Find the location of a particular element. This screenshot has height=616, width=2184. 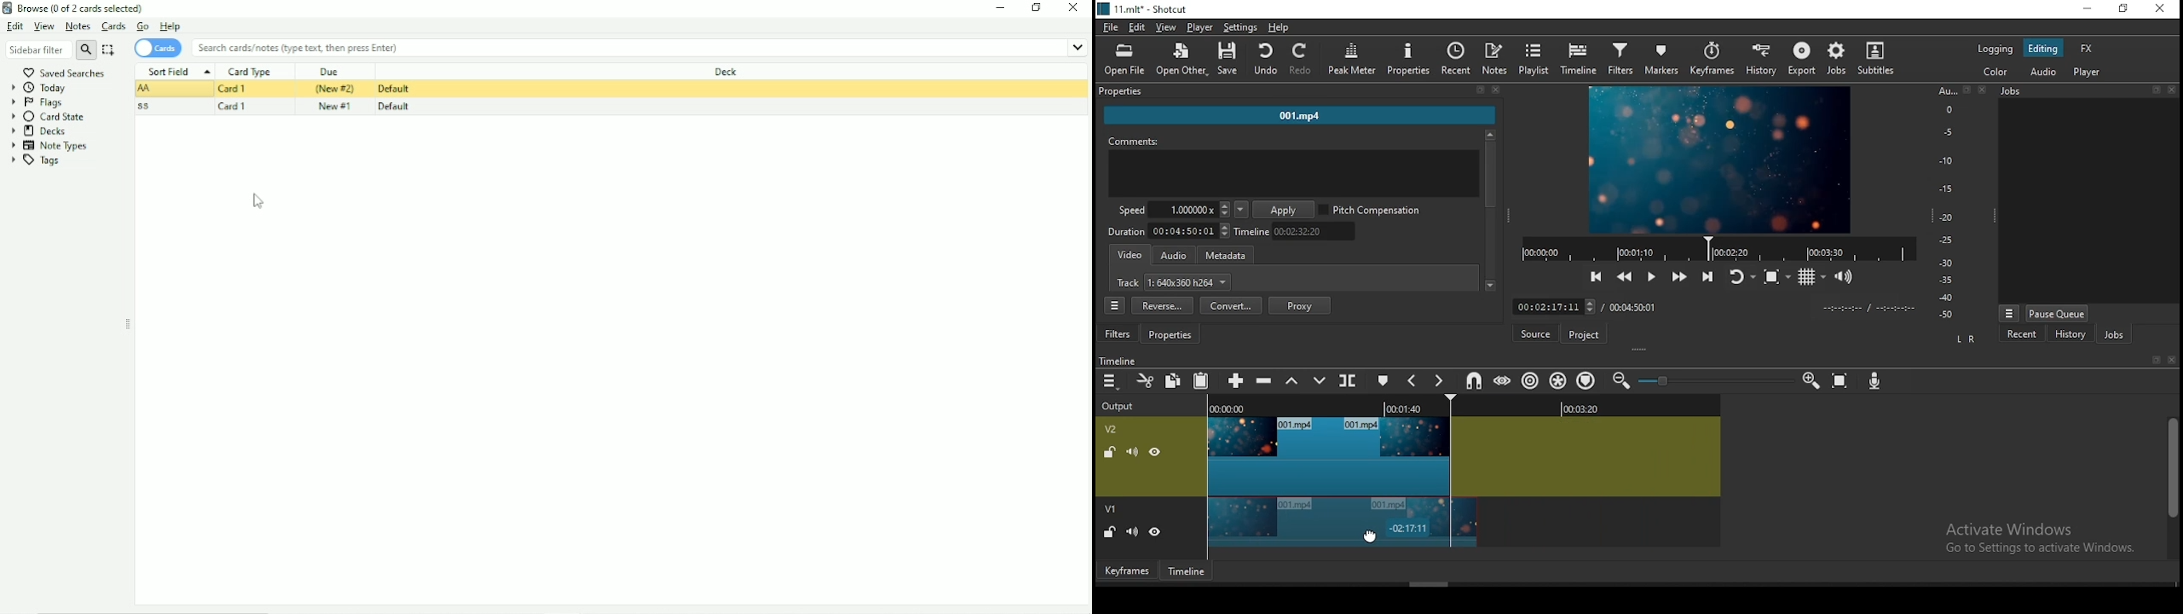

Default is located at coordinates (397, 106).